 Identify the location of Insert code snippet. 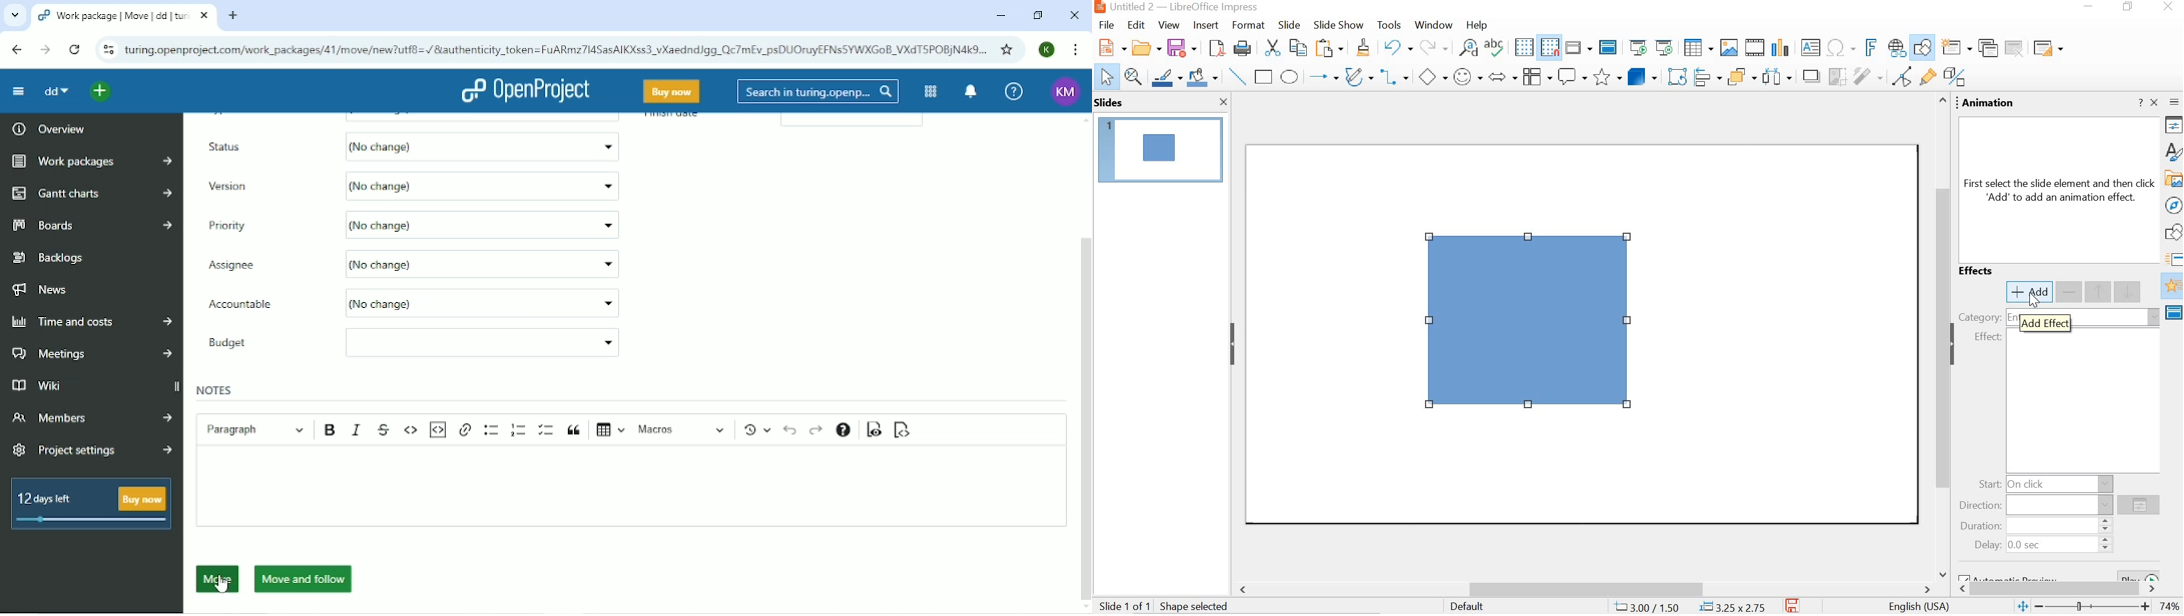
(437, 429).